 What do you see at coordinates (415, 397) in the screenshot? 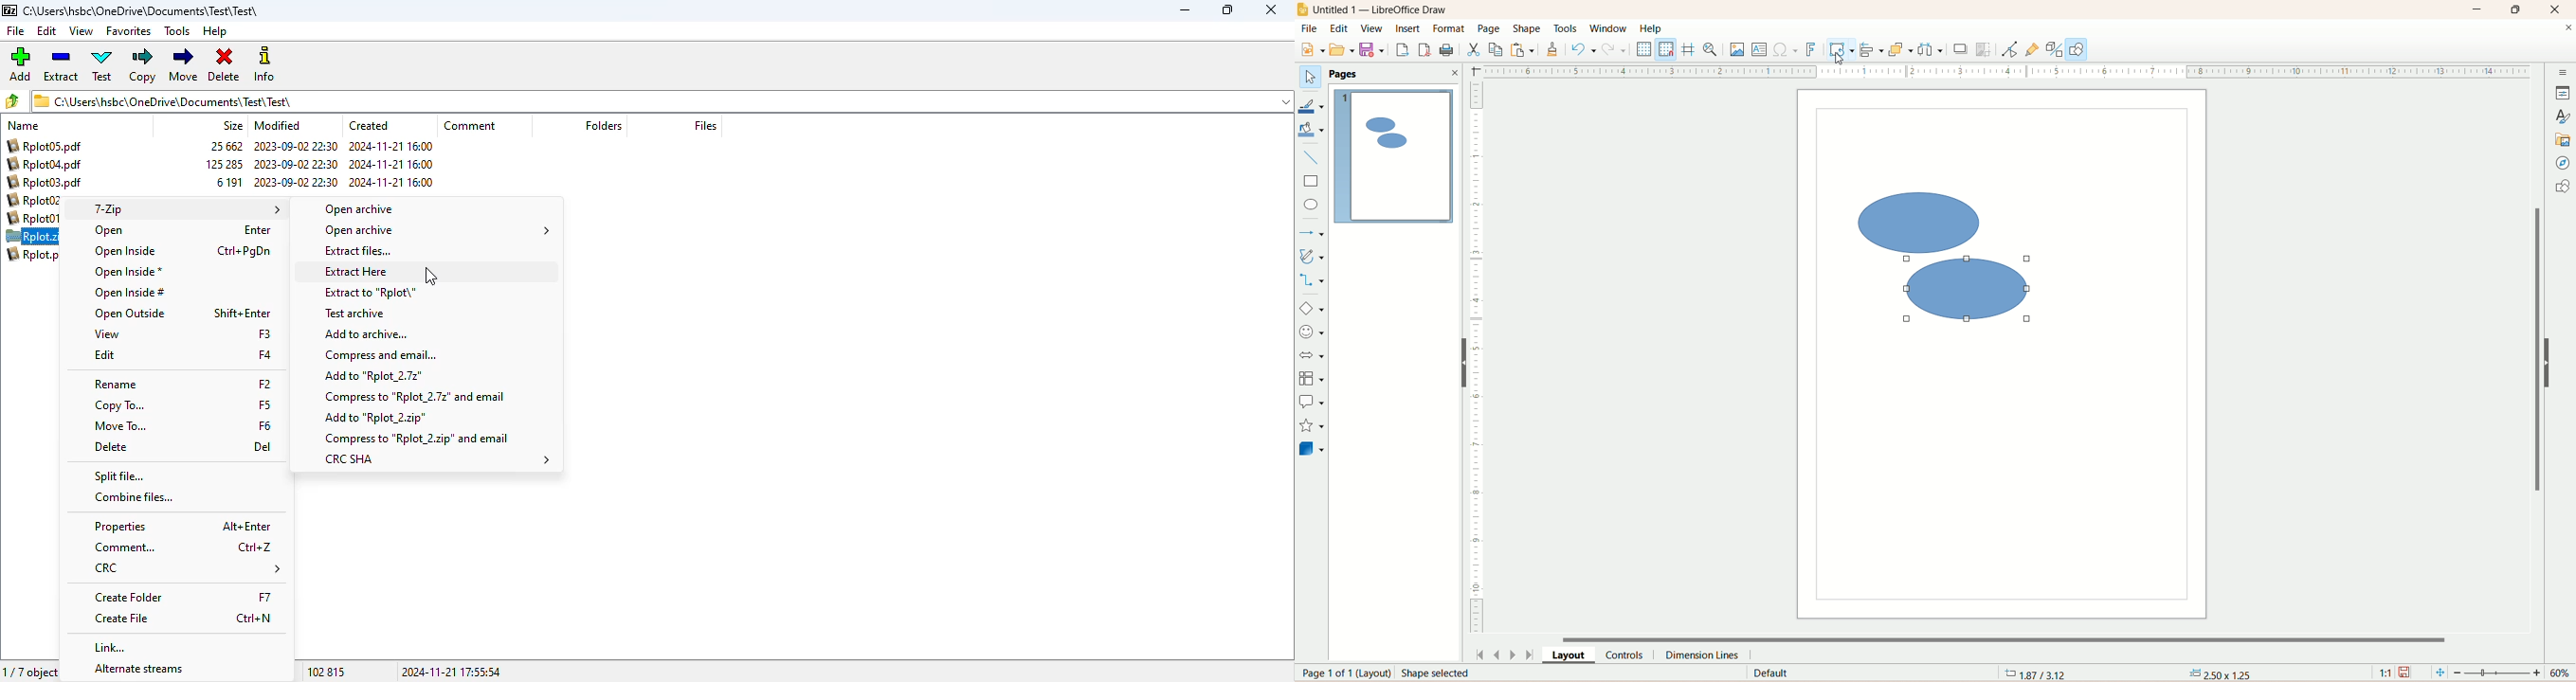
I see `compress to "Rplot_2.7z" file and email` at bounding box center [415, 397].